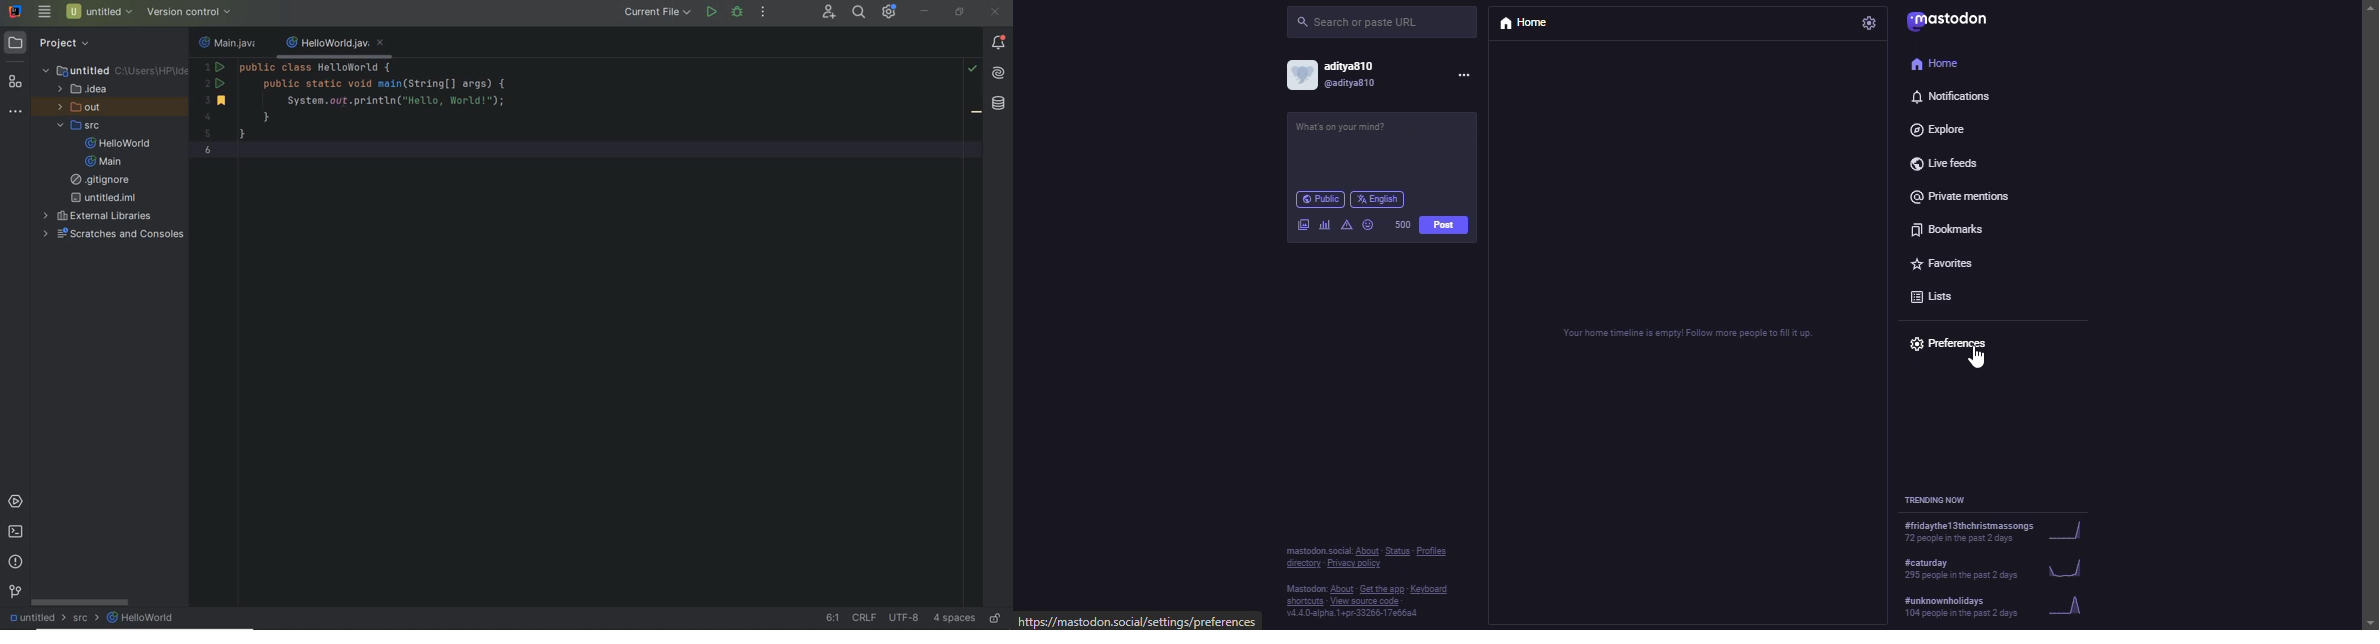  I want to click on account, so click(1344, 74).